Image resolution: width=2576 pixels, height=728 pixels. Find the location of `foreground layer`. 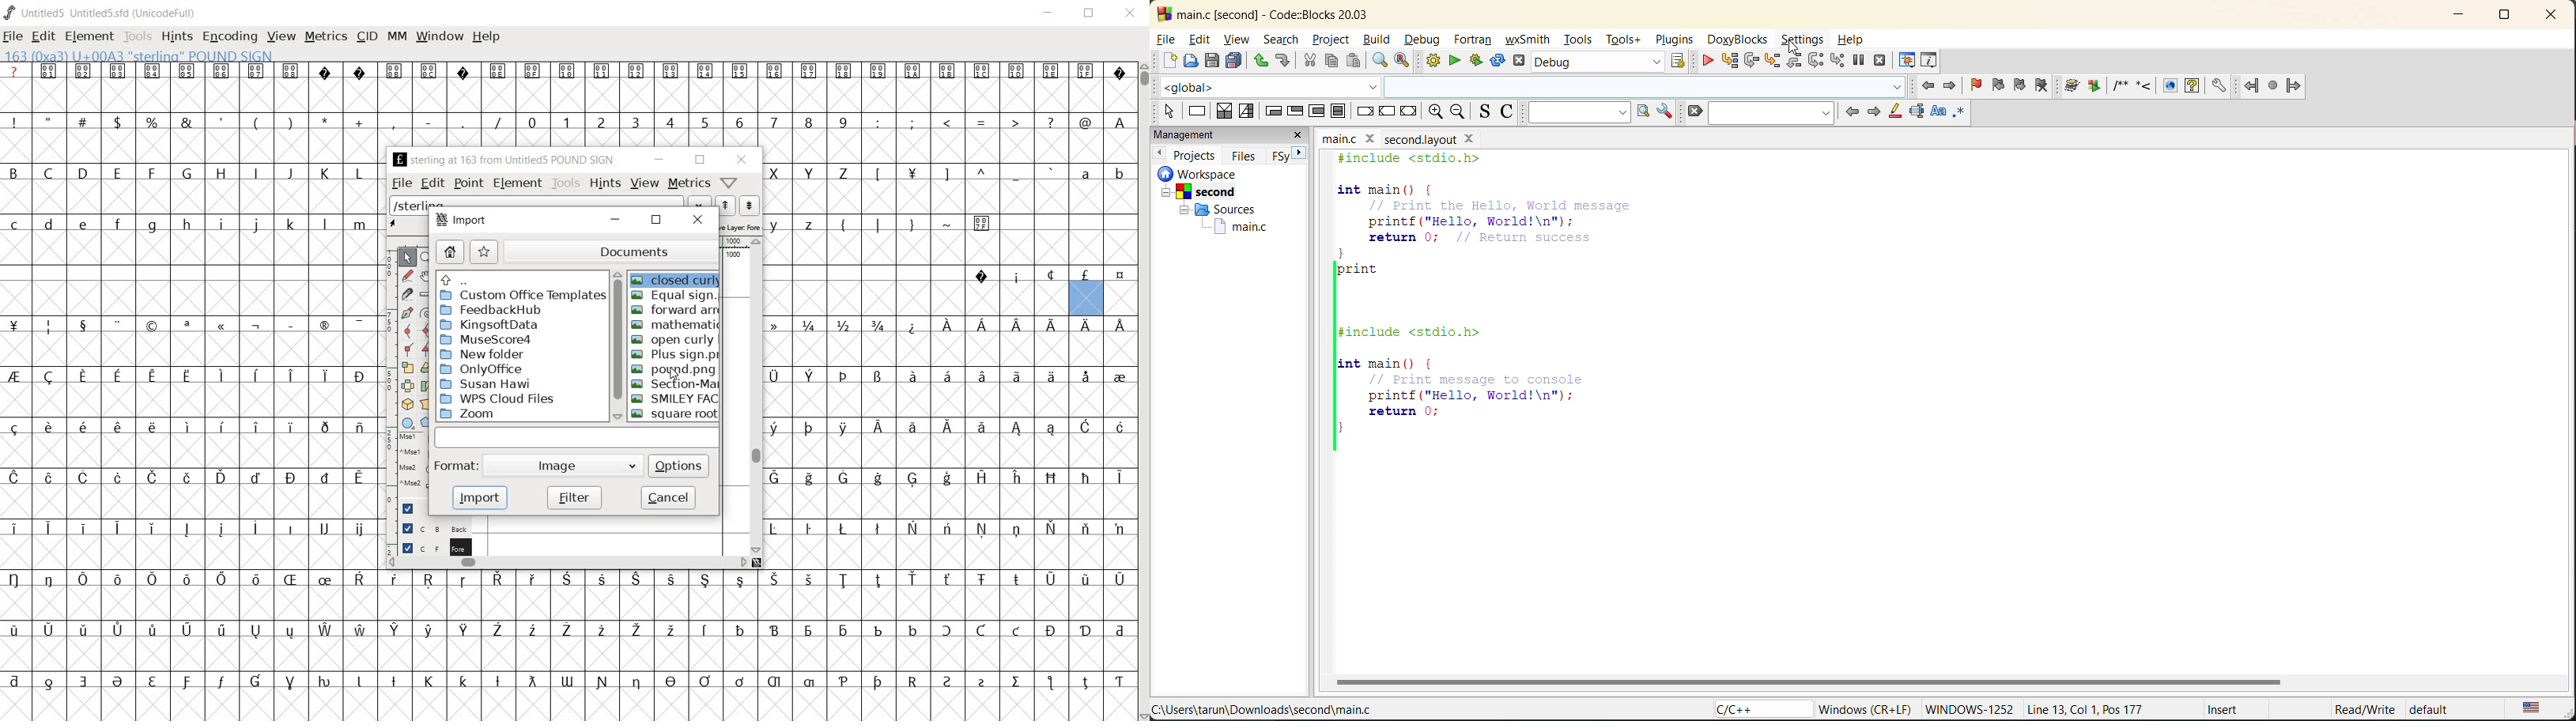

foreground layer is located at coordinates (430, 547).